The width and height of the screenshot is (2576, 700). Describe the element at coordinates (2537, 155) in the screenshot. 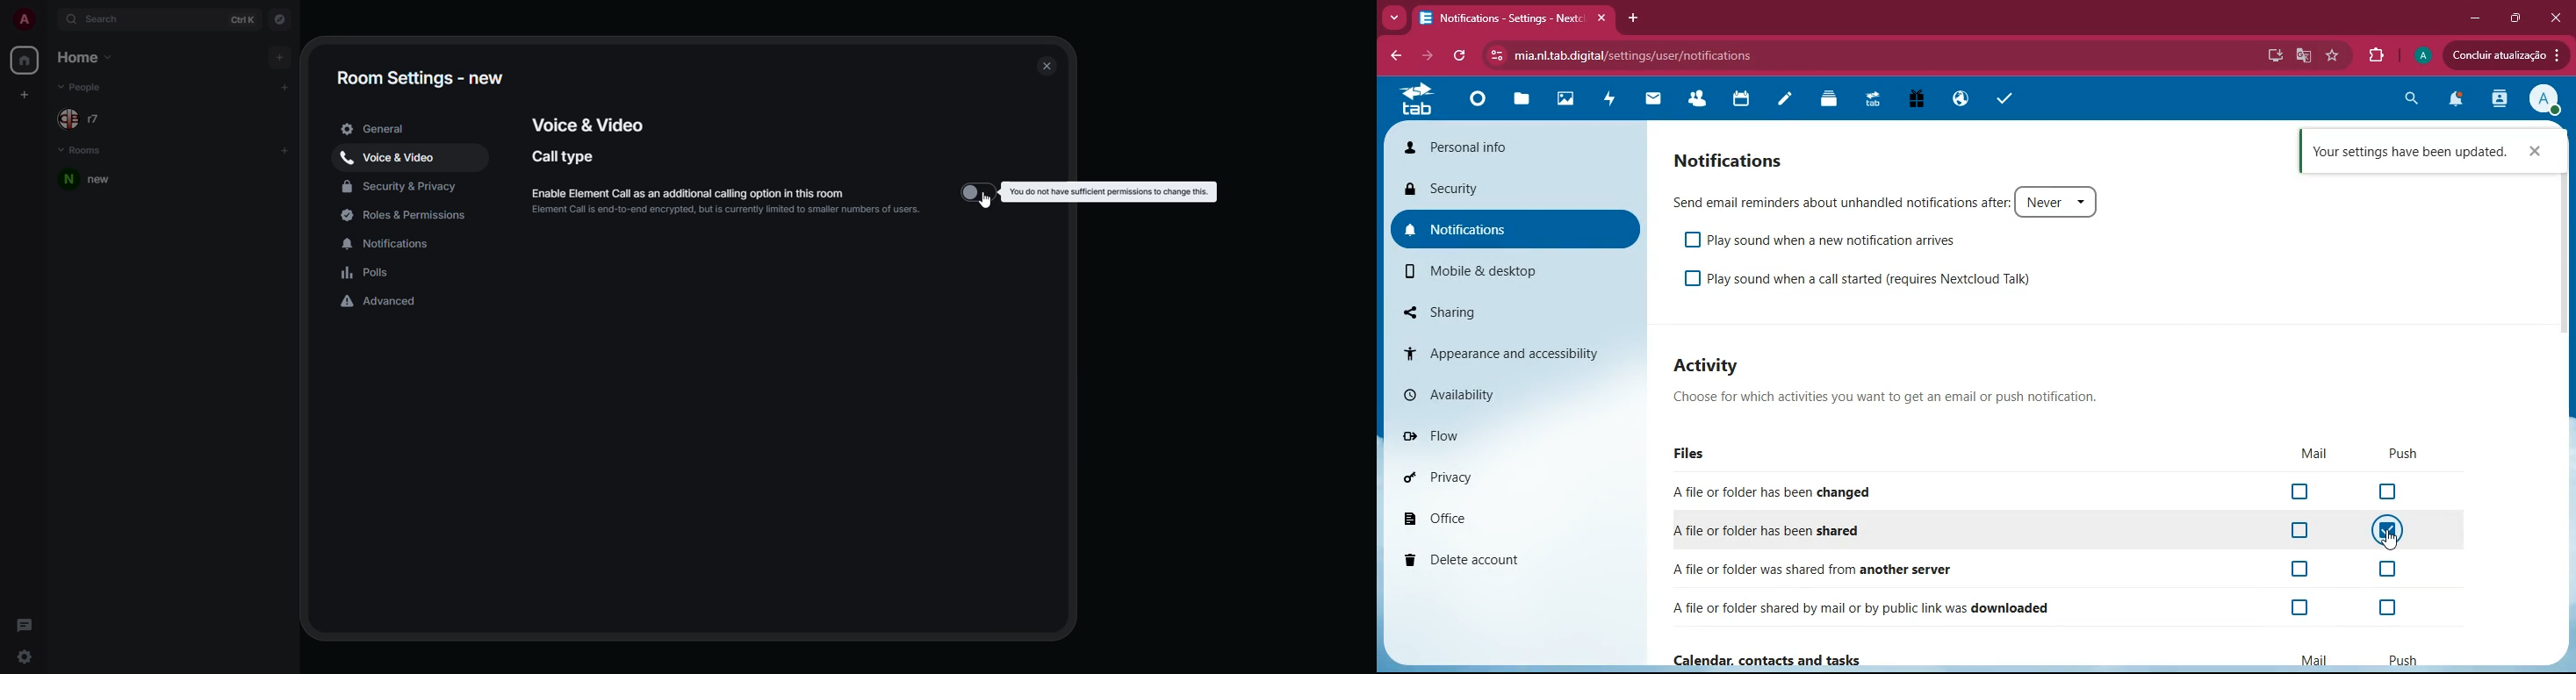

I see `close` at that location.